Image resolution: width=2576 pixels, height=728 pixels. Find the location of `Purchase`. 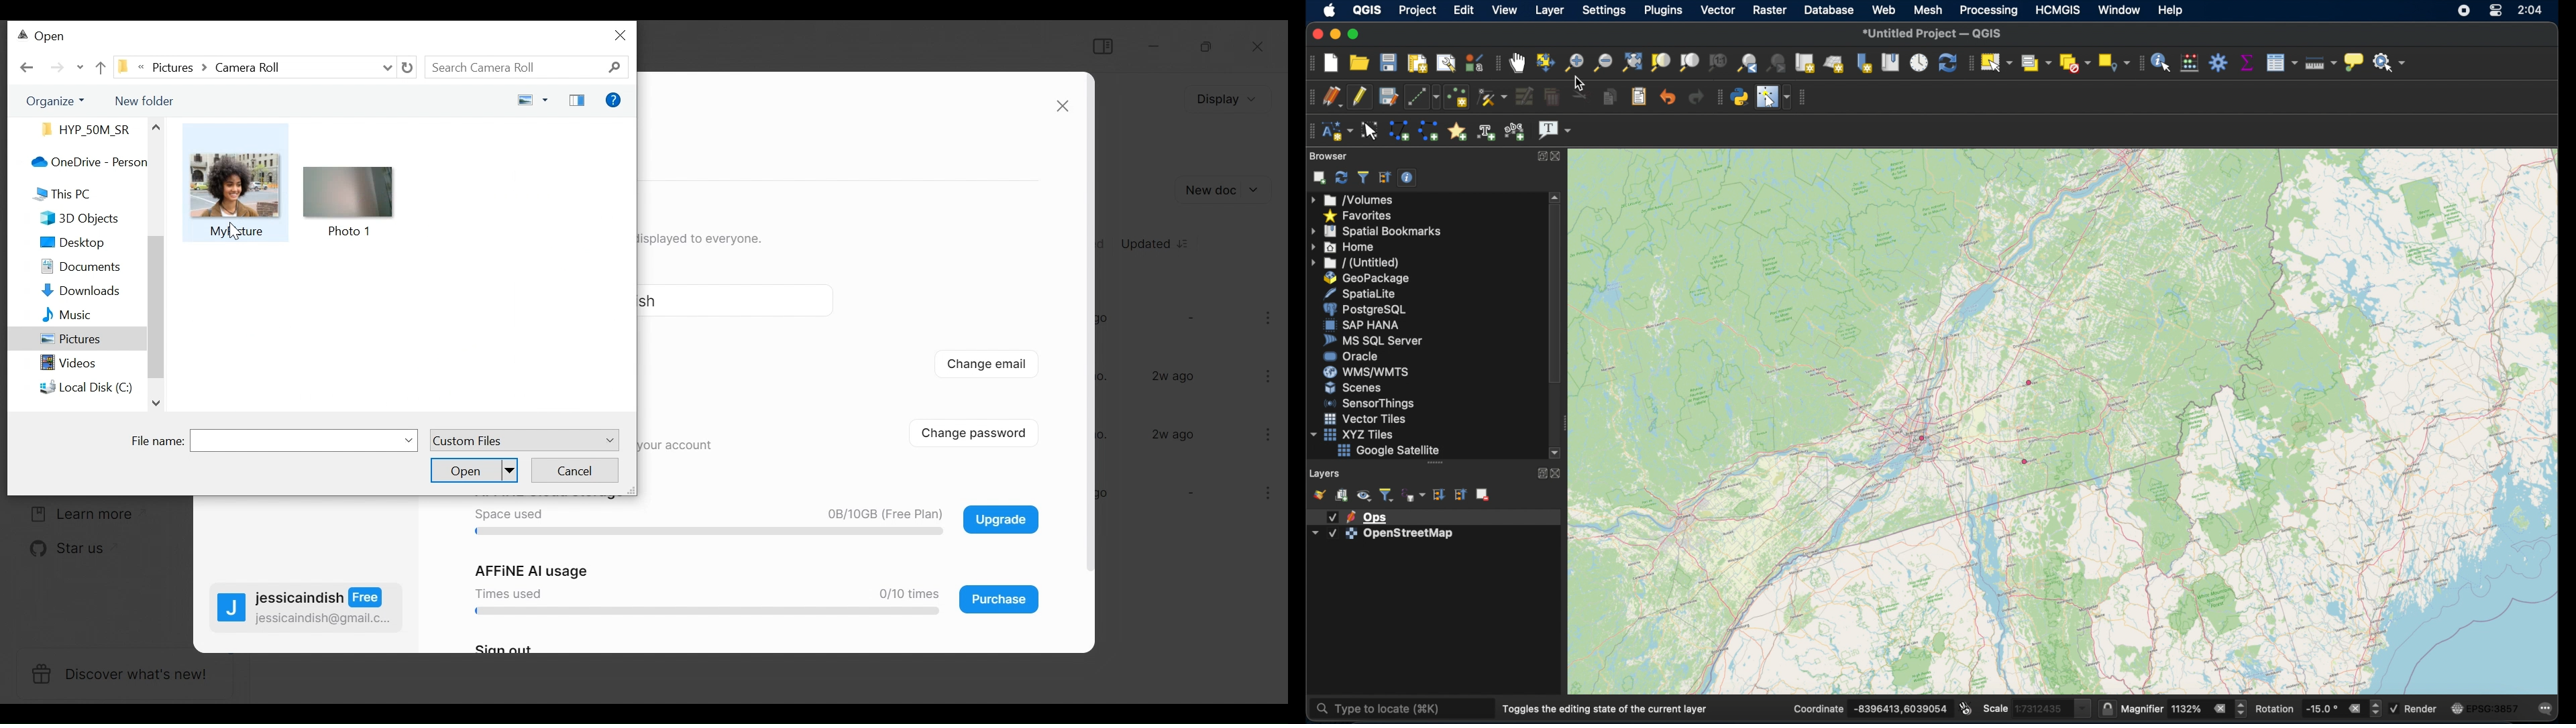

Purchase is located at coordinates (1000, 599).